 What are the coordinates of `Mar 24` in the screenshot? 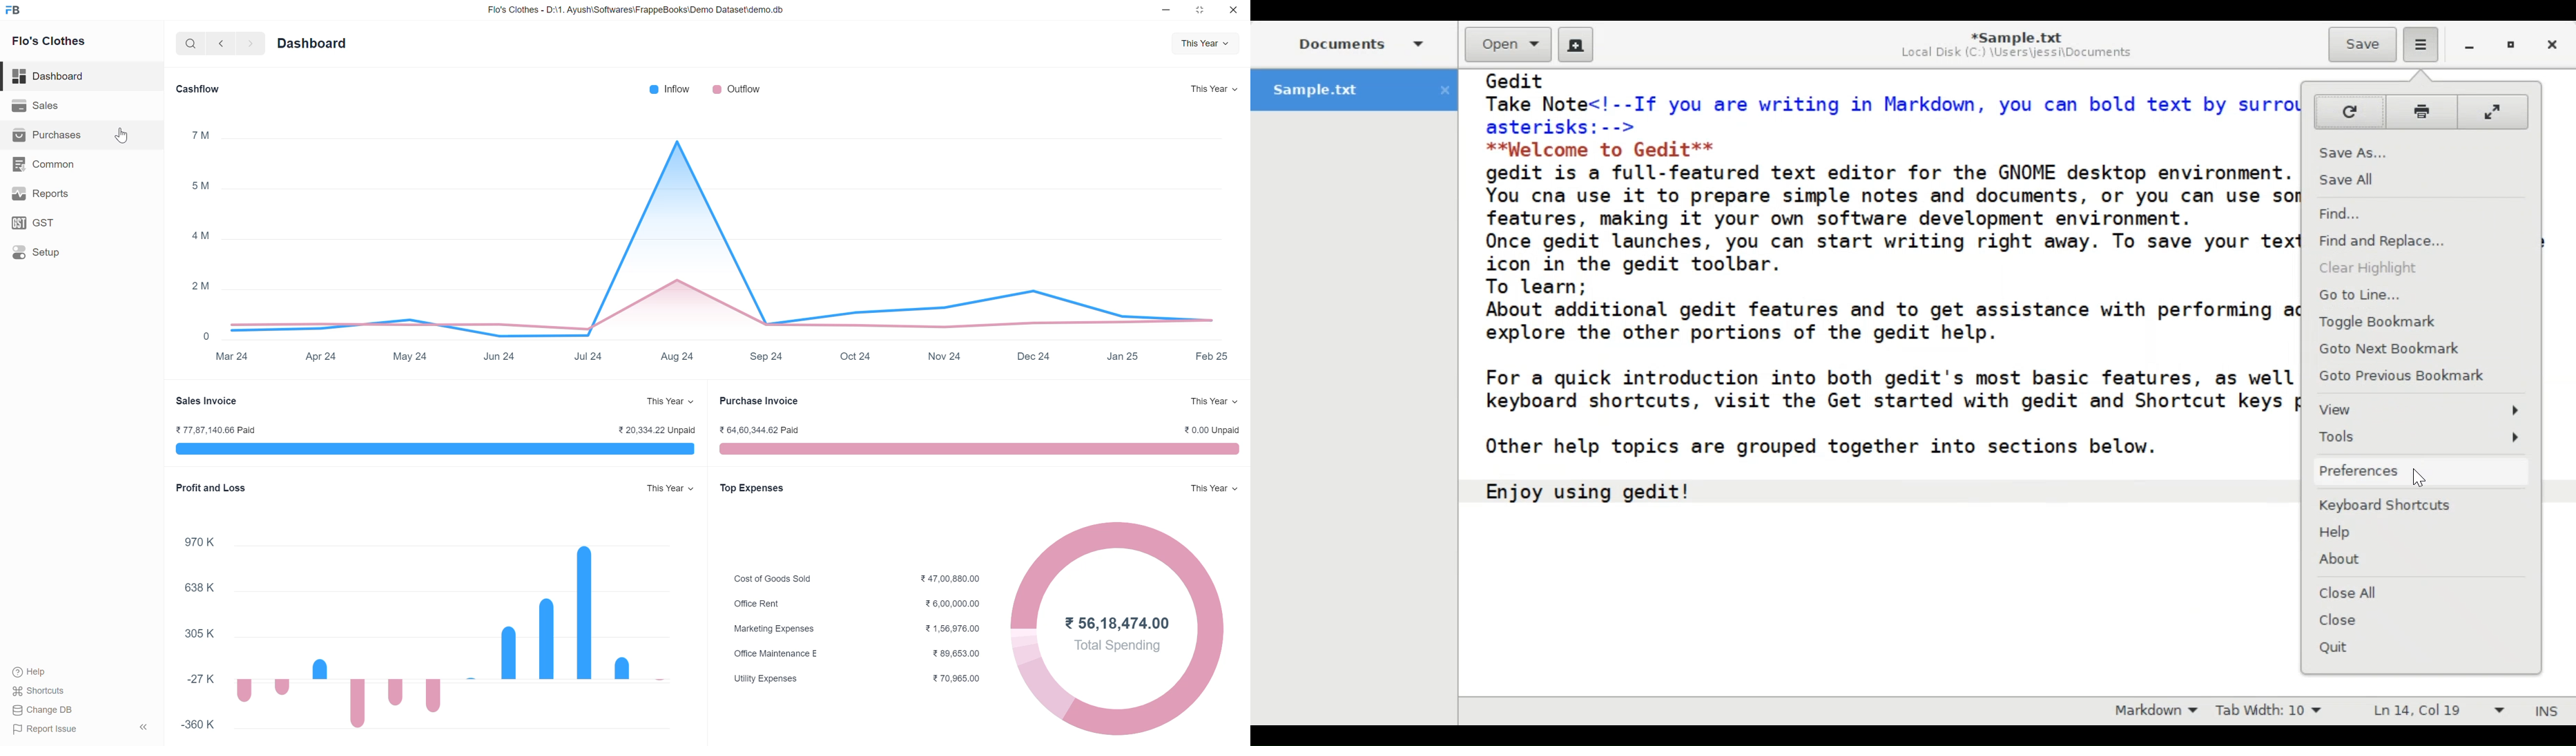 It's located at (232, 355).